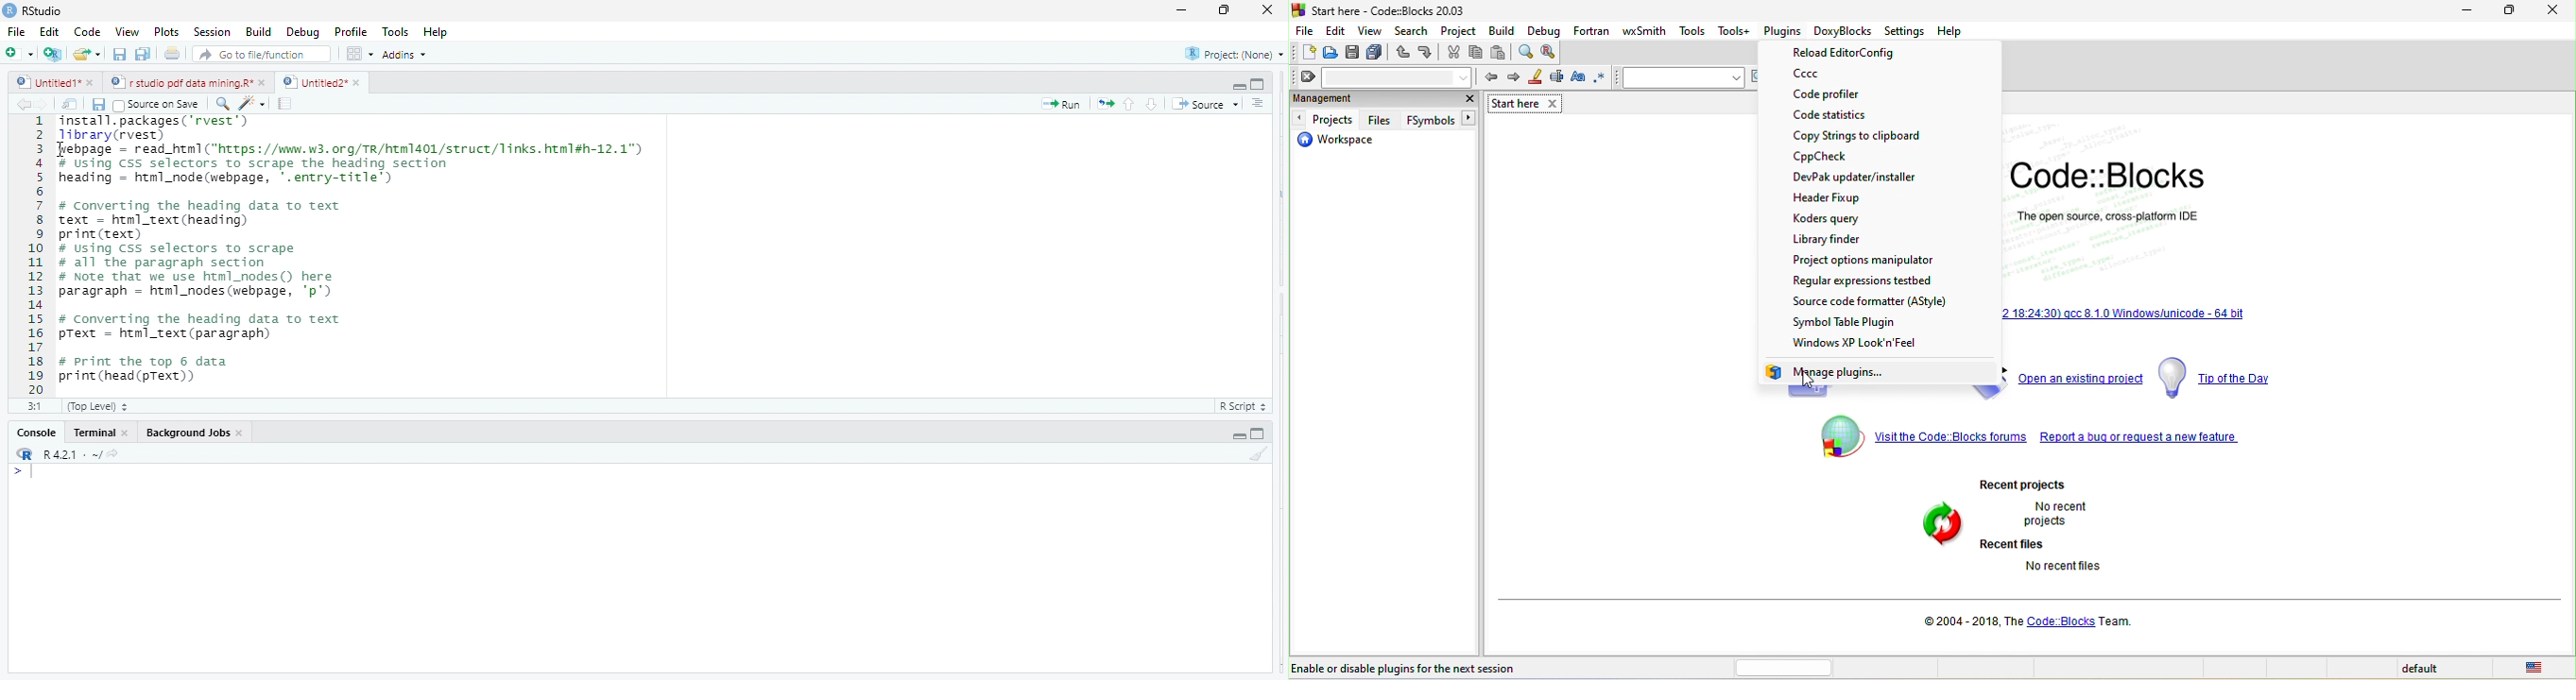 The image size is (2576, 700). I want to click on new file, so click(19, 53).